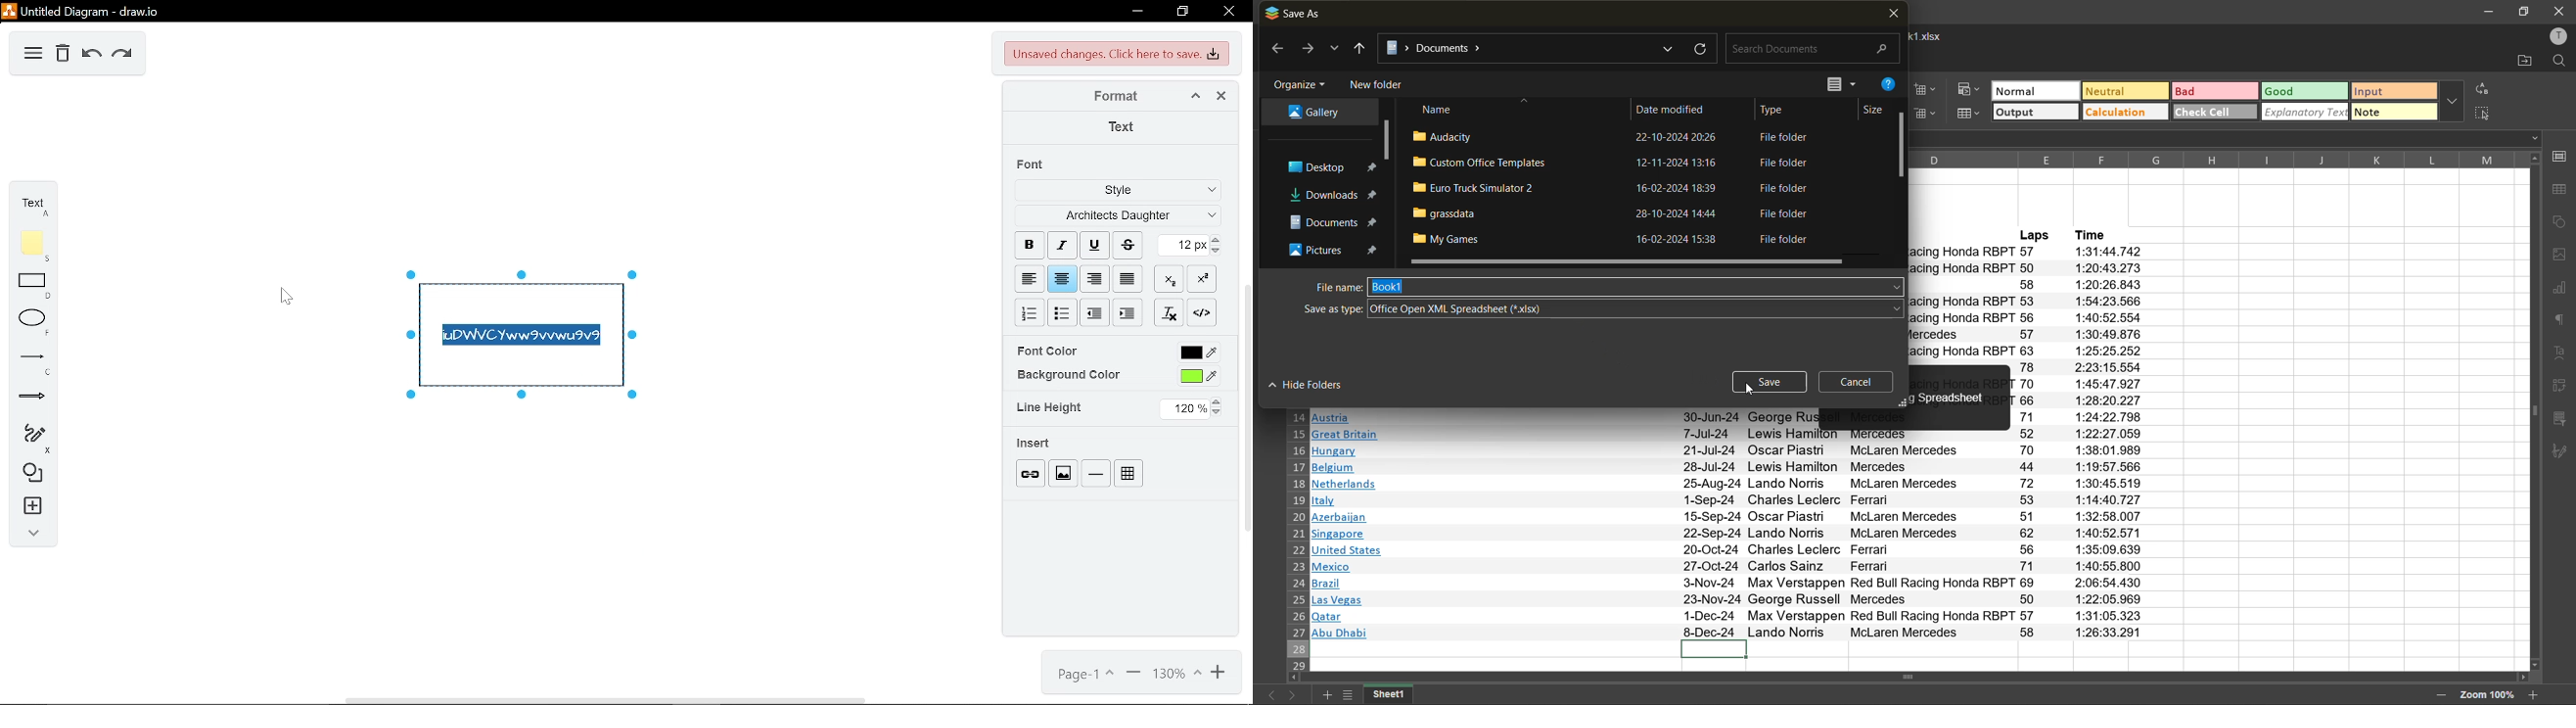 Image resolution: width=2576 pixels, height=728 pixels. What do you see at coordinates (1083, 675) in the screenshot?
I see `page1` at bounding box center [1083, 675].